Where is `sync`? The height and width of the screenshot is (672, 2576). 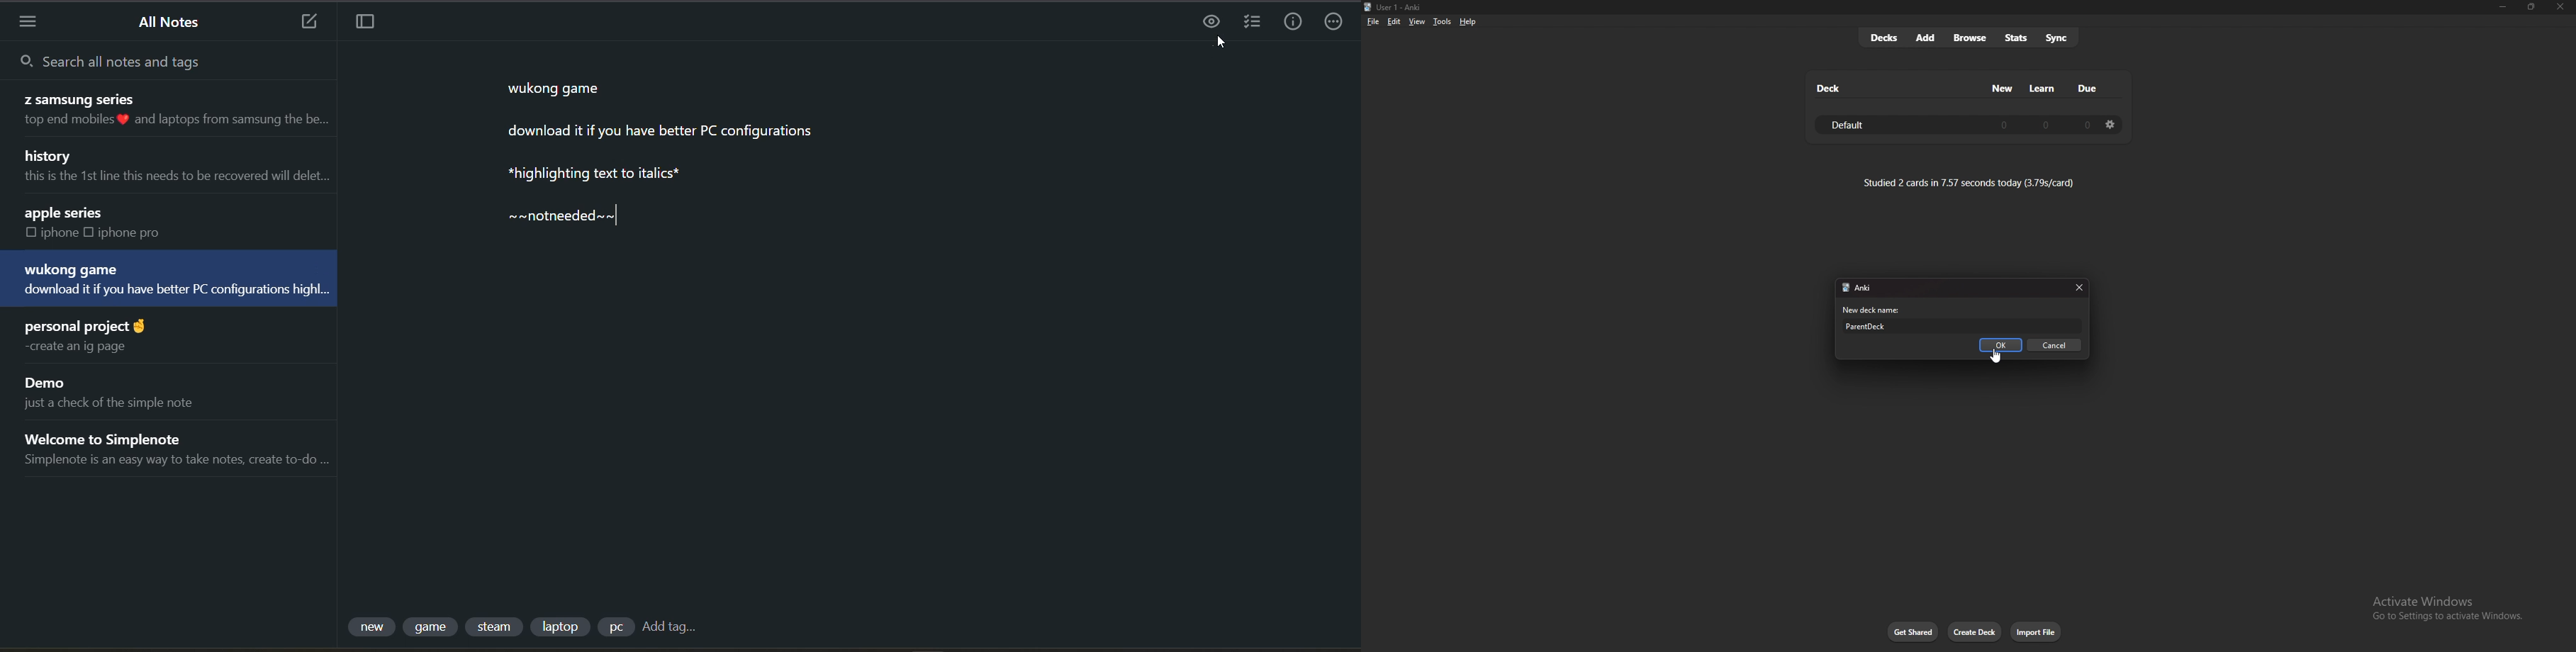 sync is located at coordinates (2058, 37).